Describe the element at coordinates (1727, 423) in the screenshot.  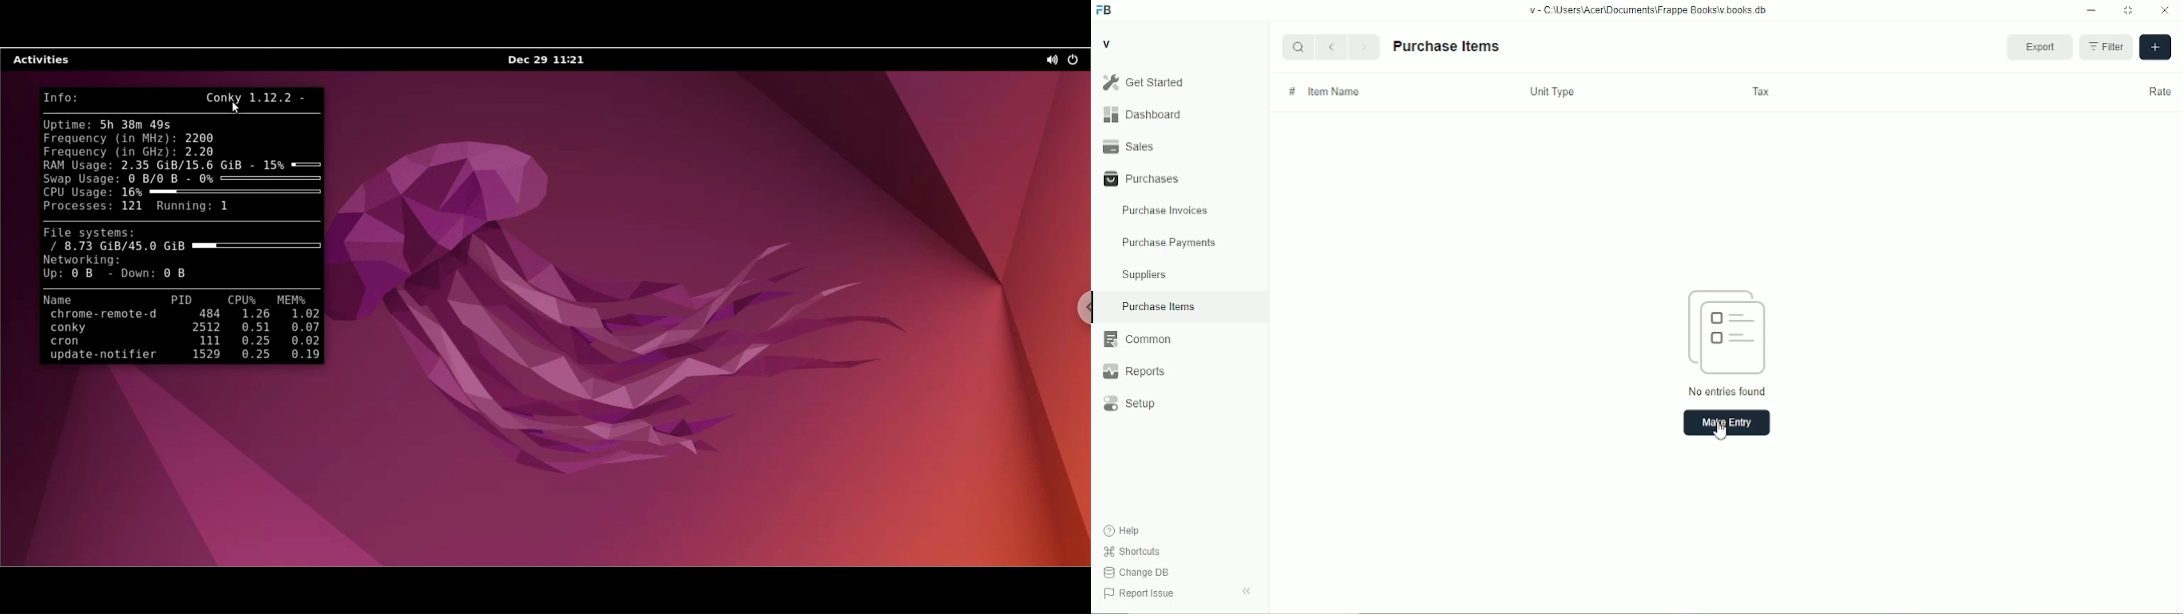
I see `make entry` at that location.